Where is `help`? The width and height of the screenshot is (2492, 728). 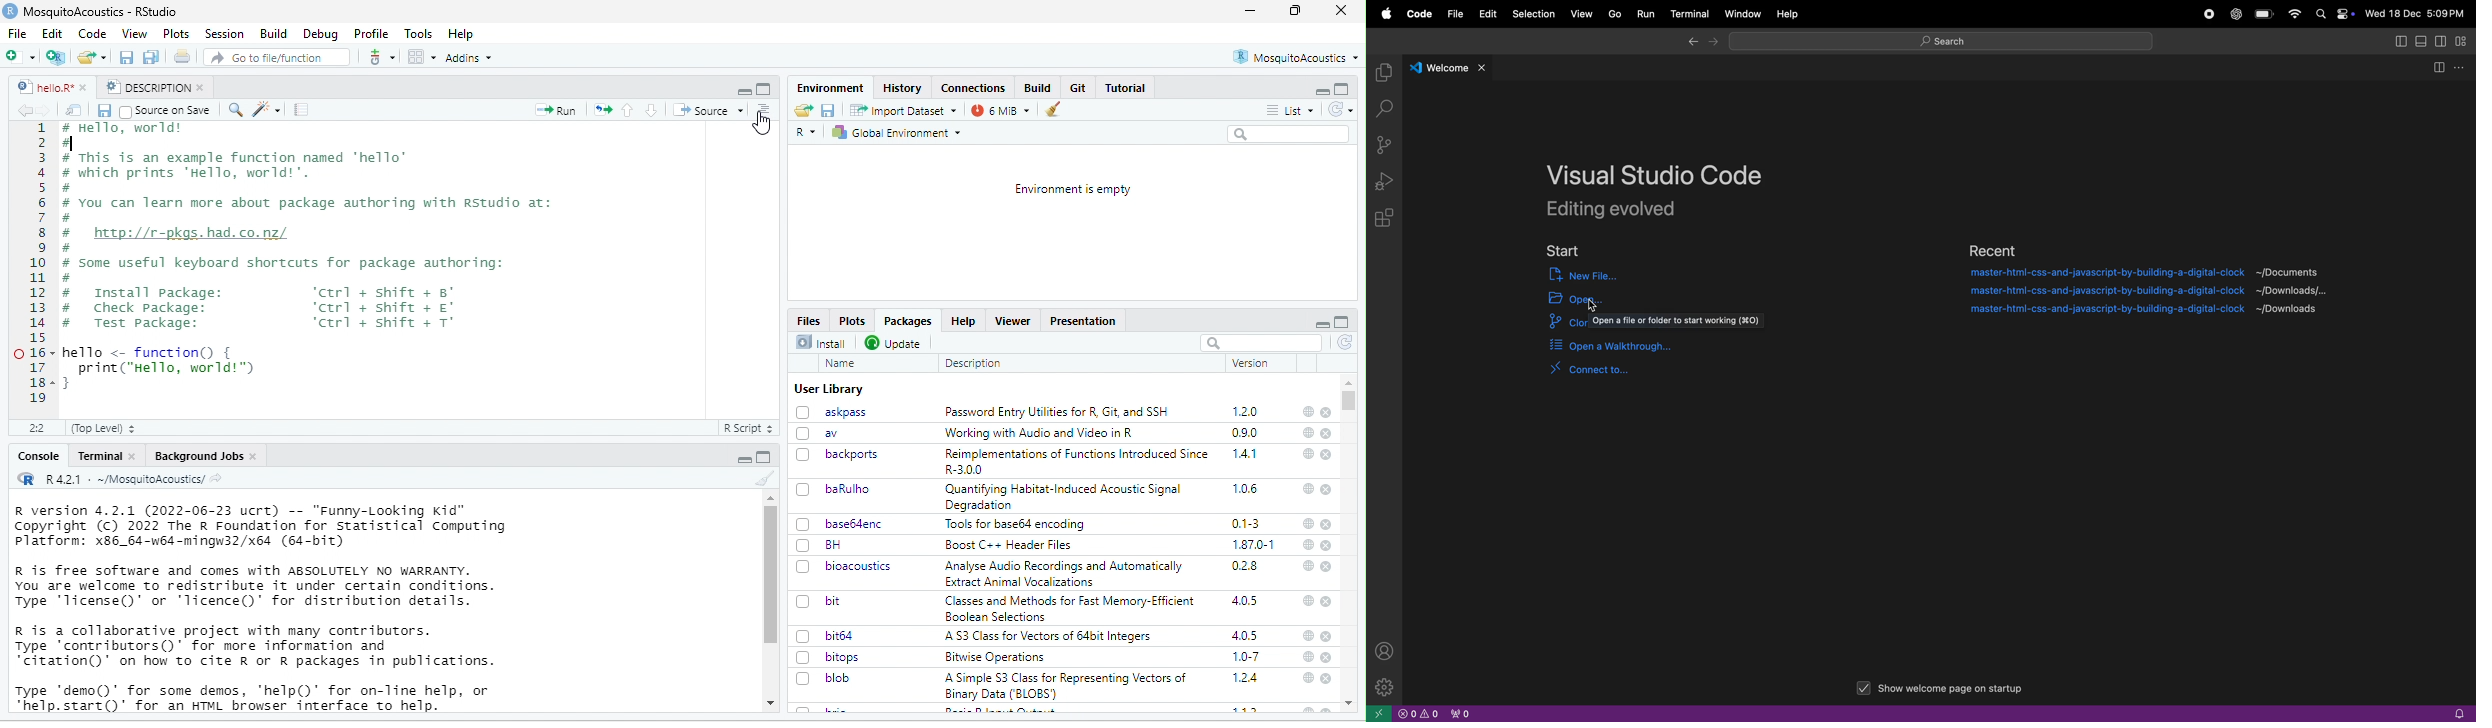
help is located at coordinates (1306, 523).